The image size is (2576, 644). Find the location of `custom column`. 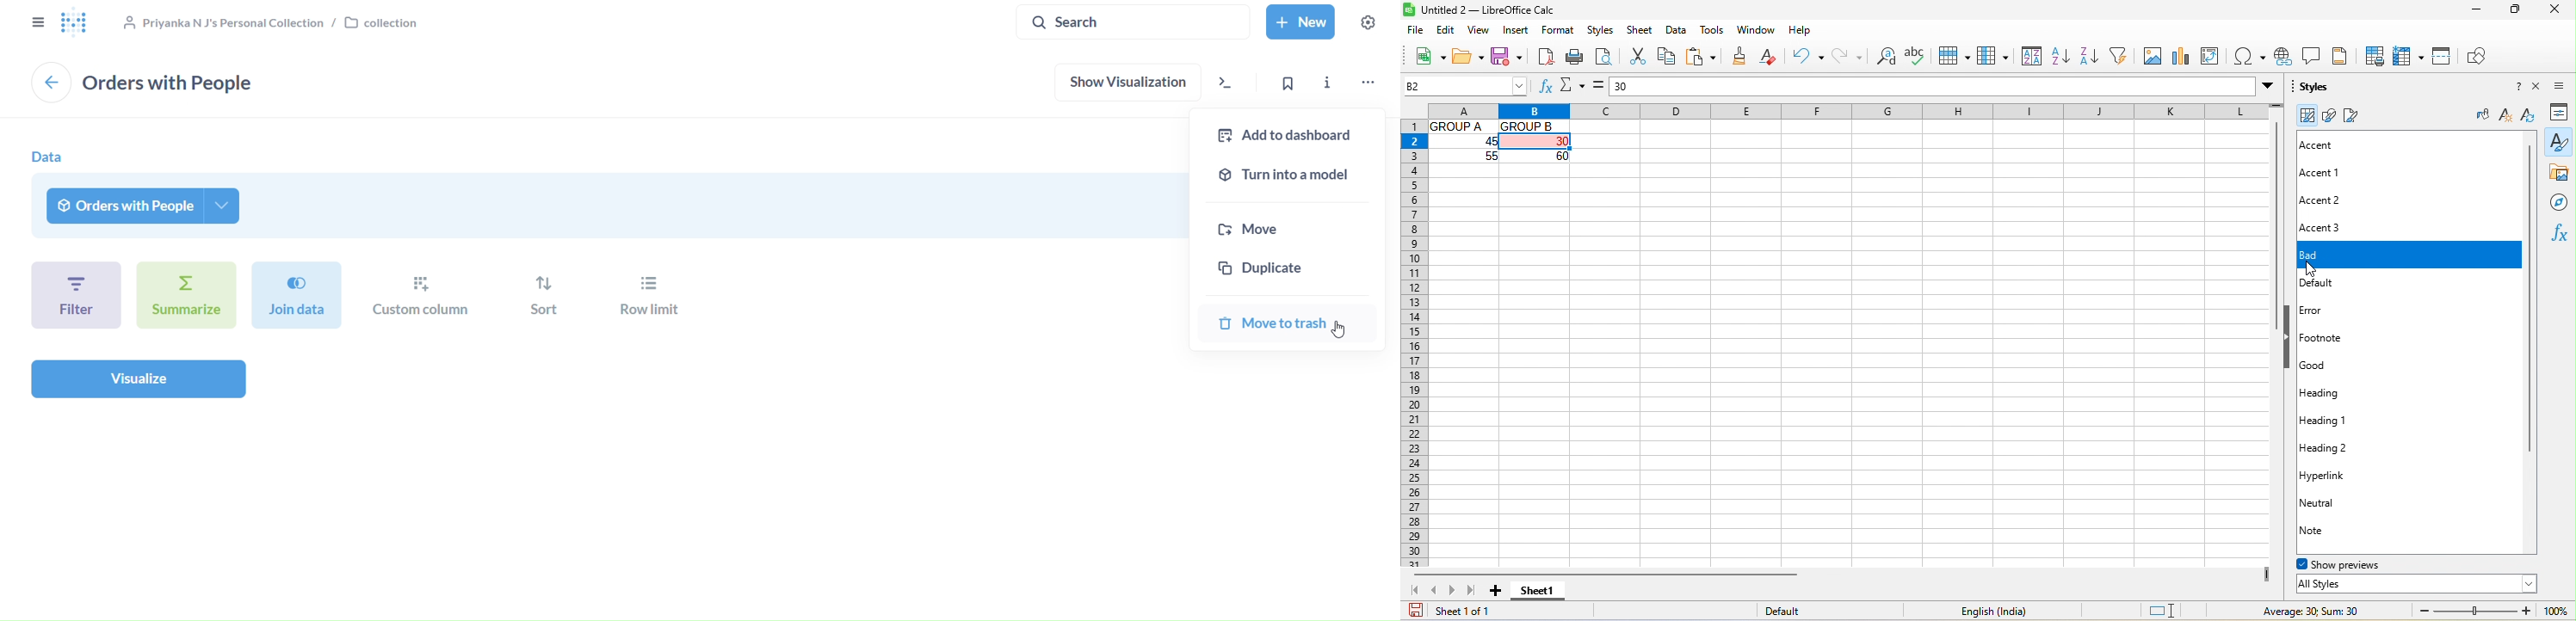

custom column is located at coordinates (416, 296).